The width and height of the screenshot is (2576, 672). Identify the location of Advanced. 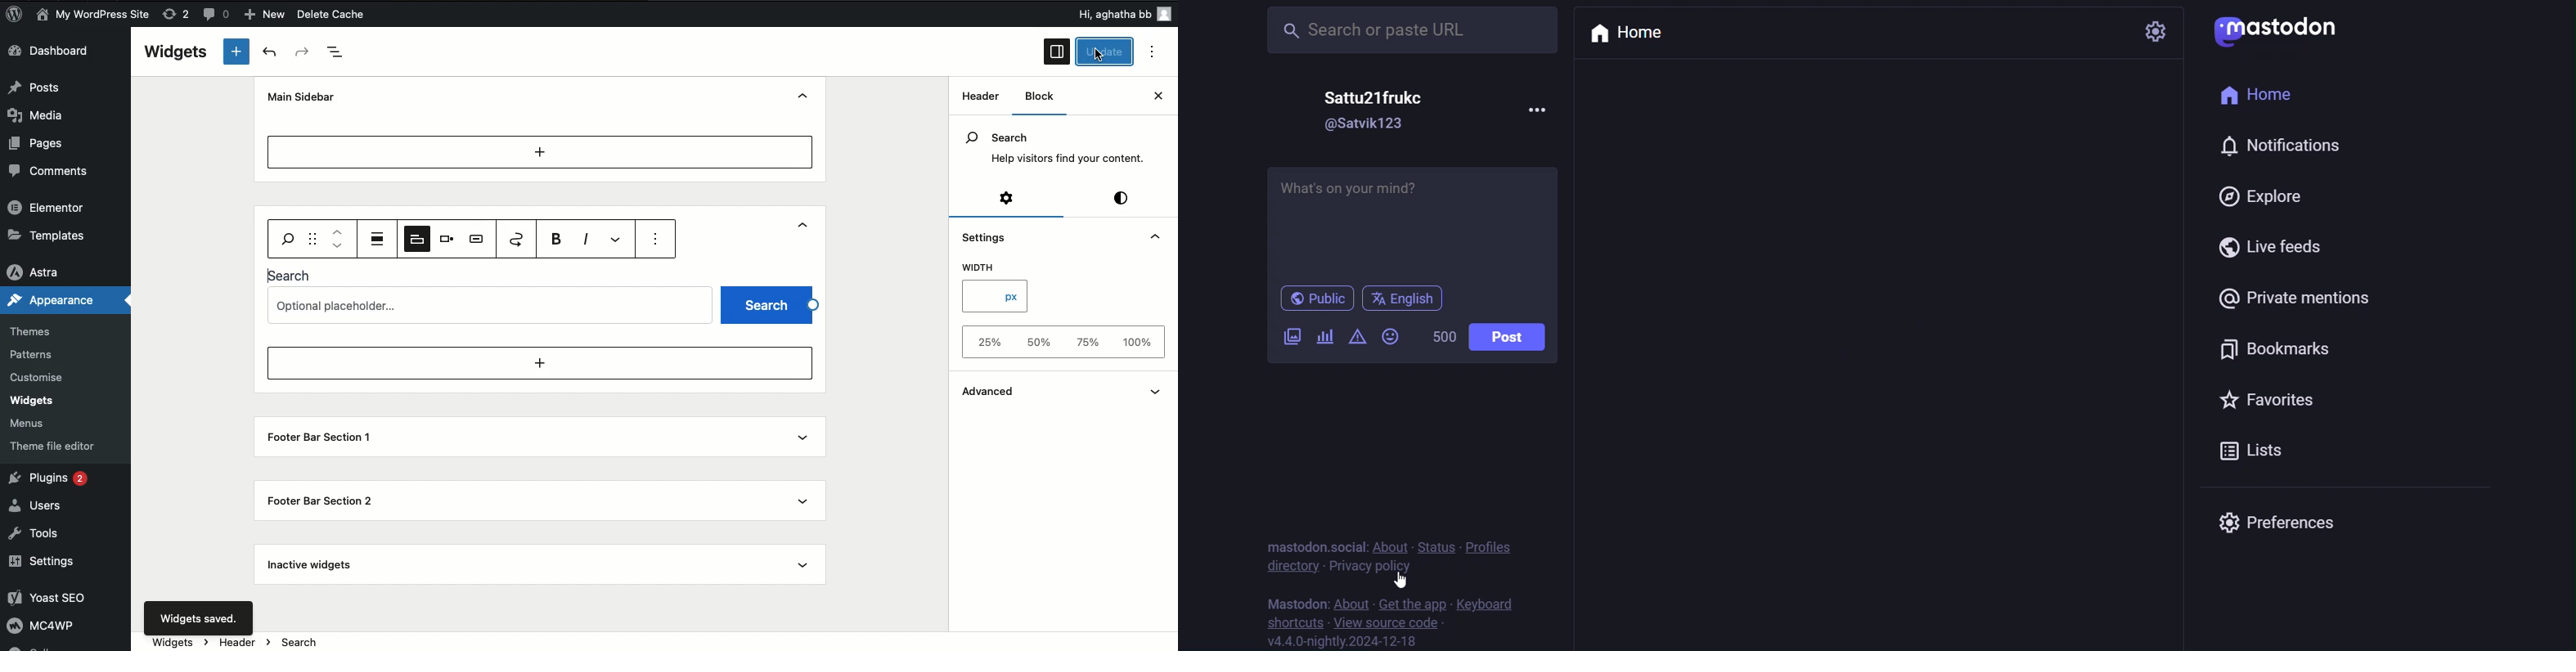
(1005, 390).